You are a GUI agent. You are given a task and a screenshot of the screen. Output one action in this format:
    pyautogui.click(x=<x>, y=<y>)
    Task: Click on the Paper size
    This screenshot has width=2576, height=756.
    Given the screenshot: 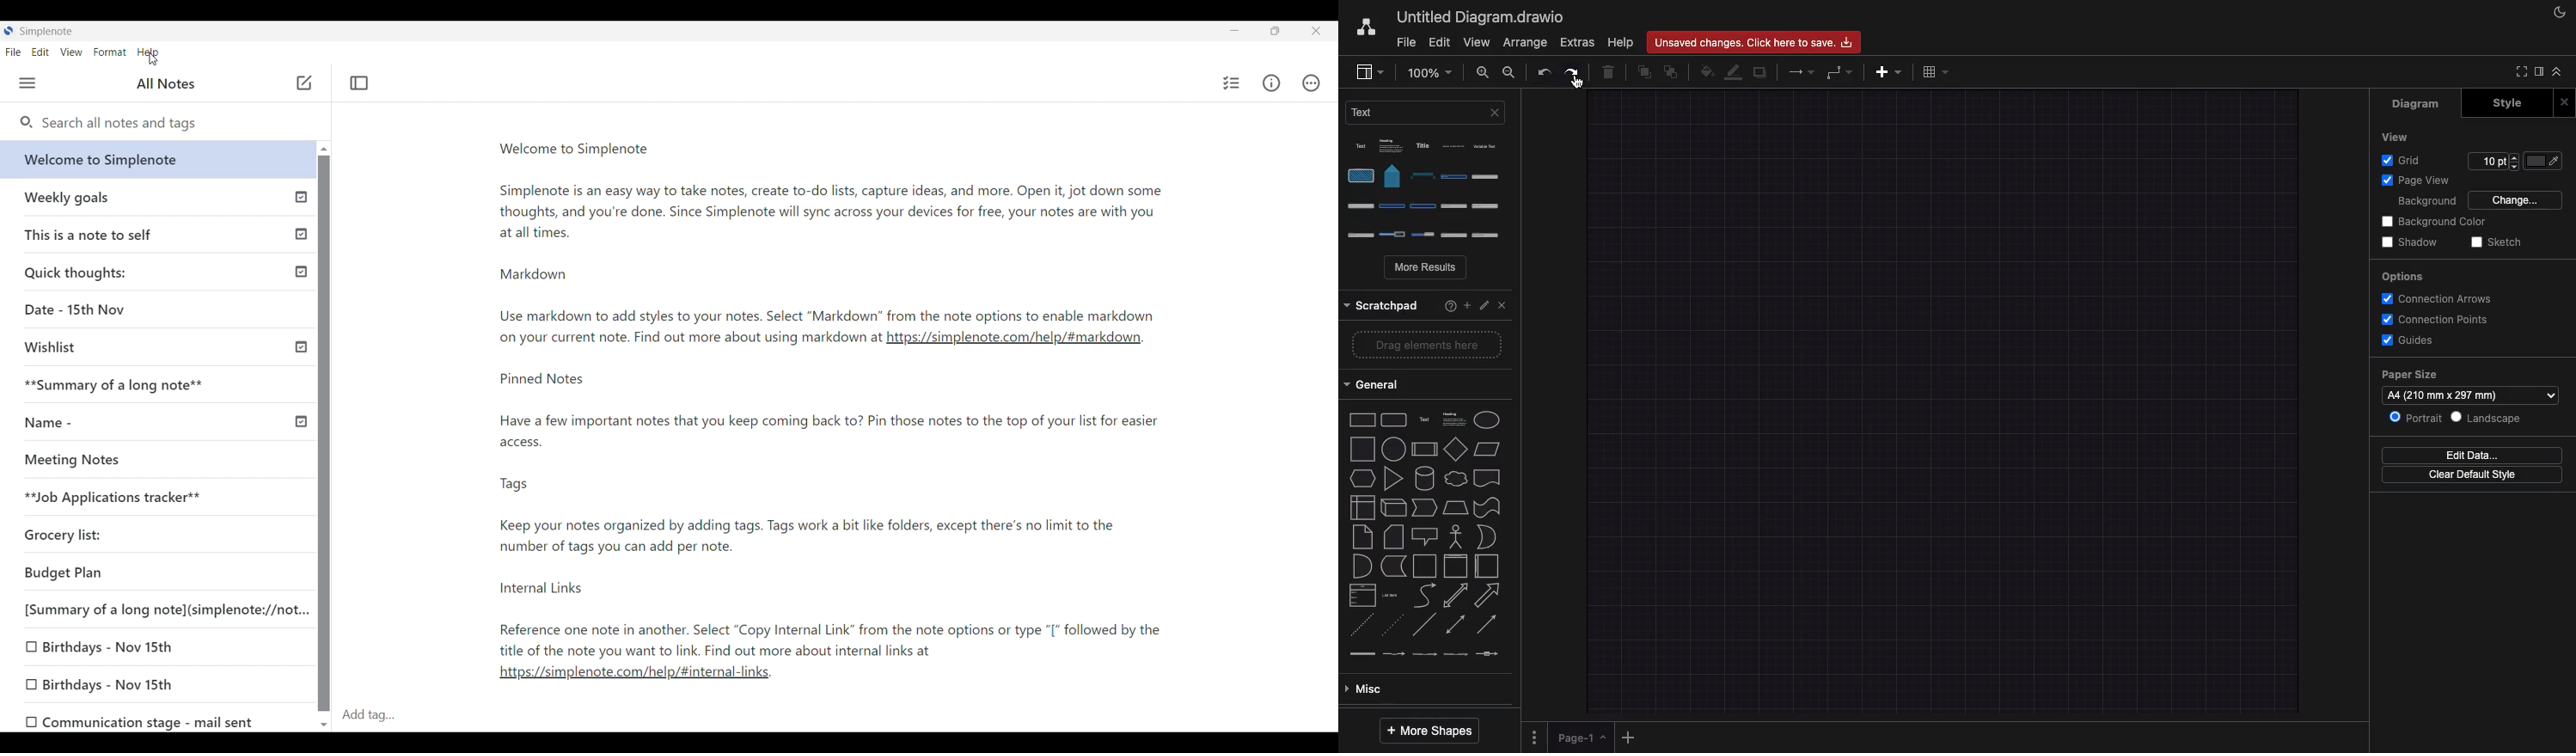 What is the action you would take?
    pyautogui.click(x=2470, y=385)
    